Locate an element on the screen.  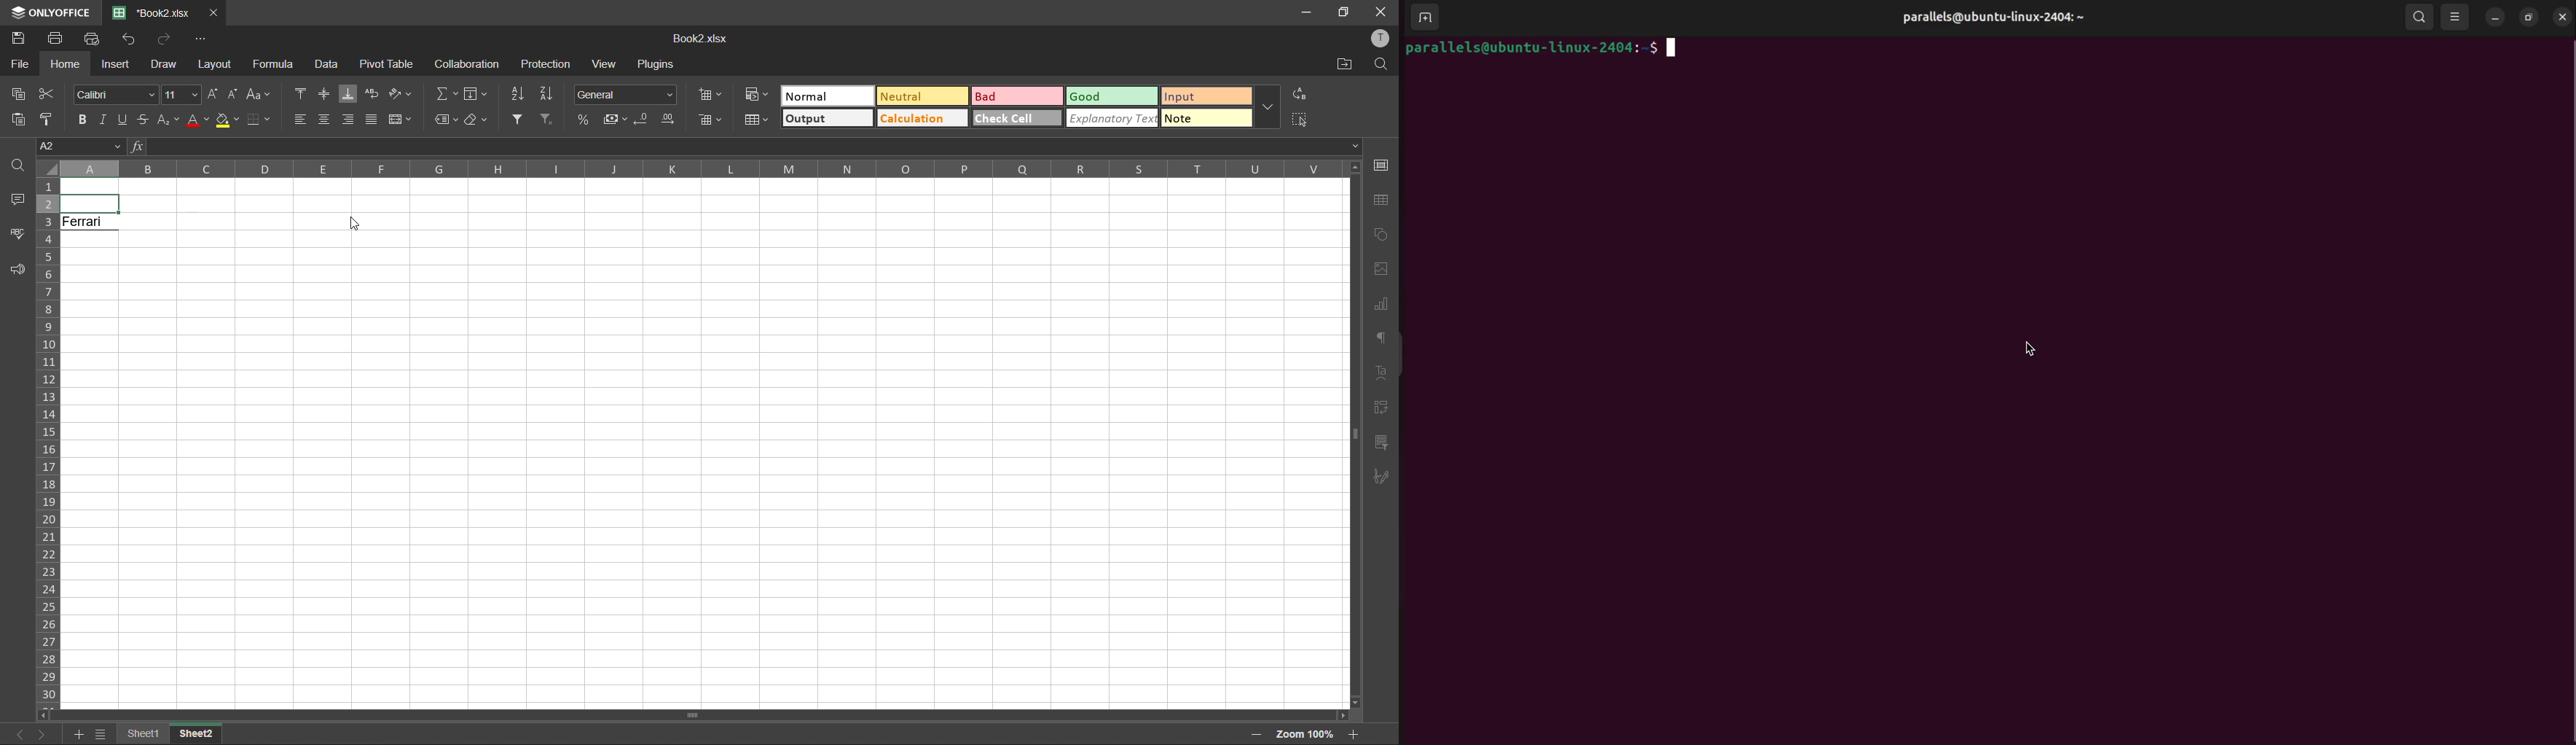
images is located at coordinates (1375, 269).